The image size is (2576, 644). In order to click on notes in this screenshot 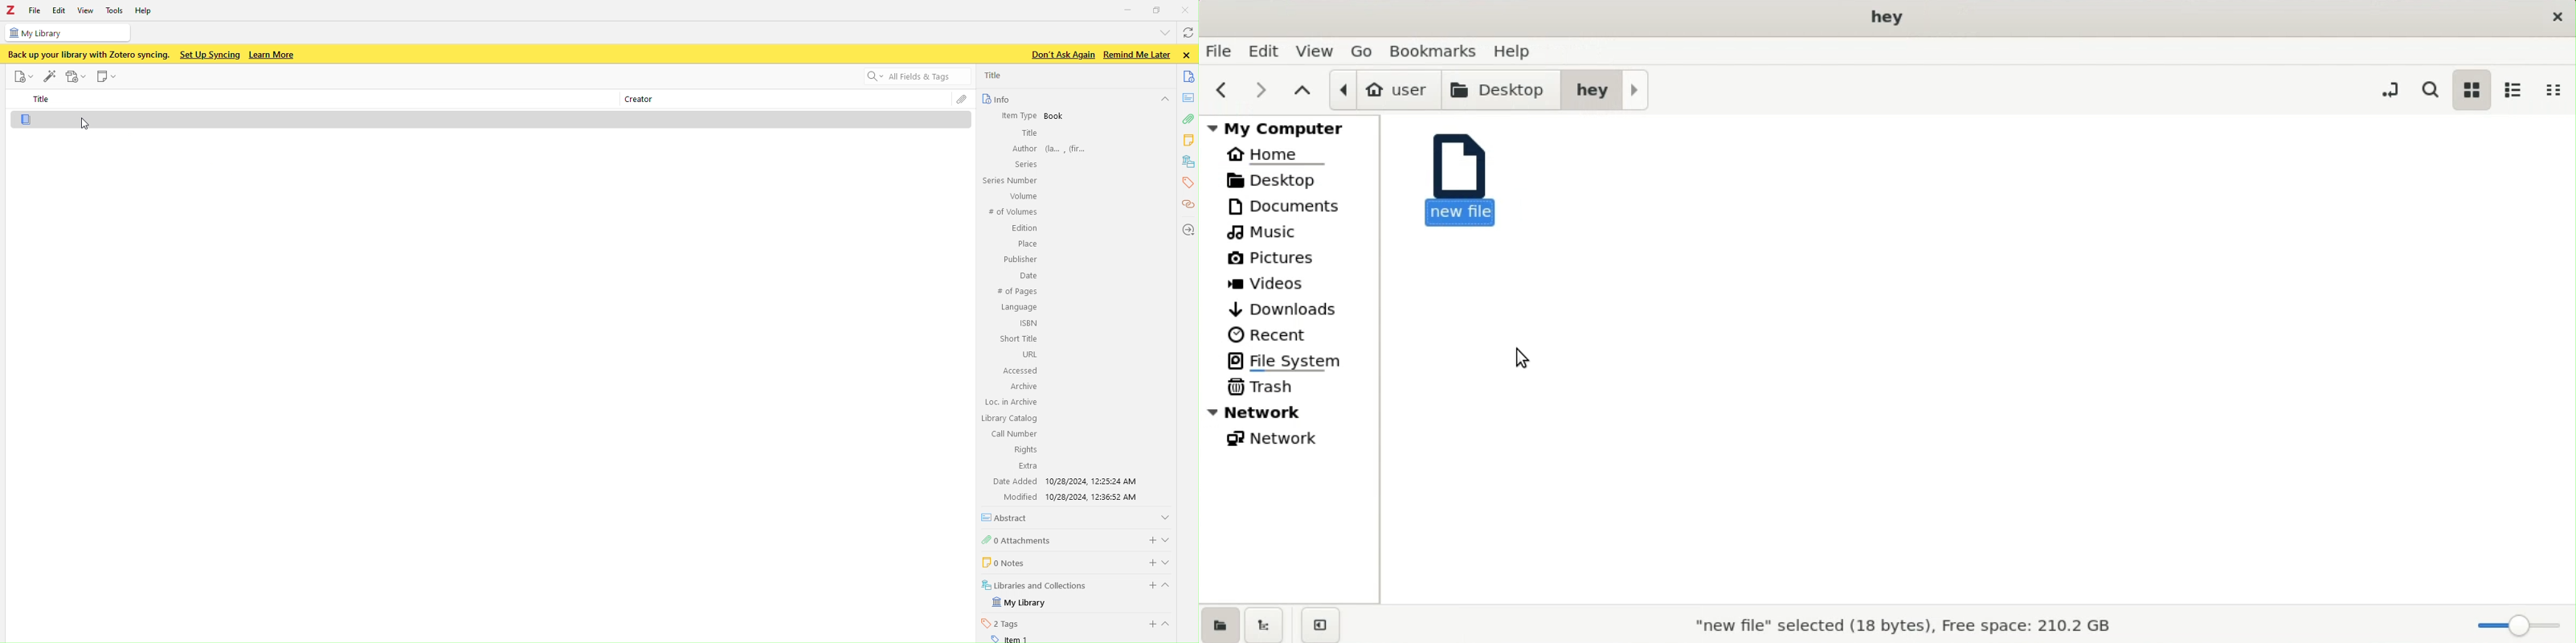, I will do `click(1190, 140)`.